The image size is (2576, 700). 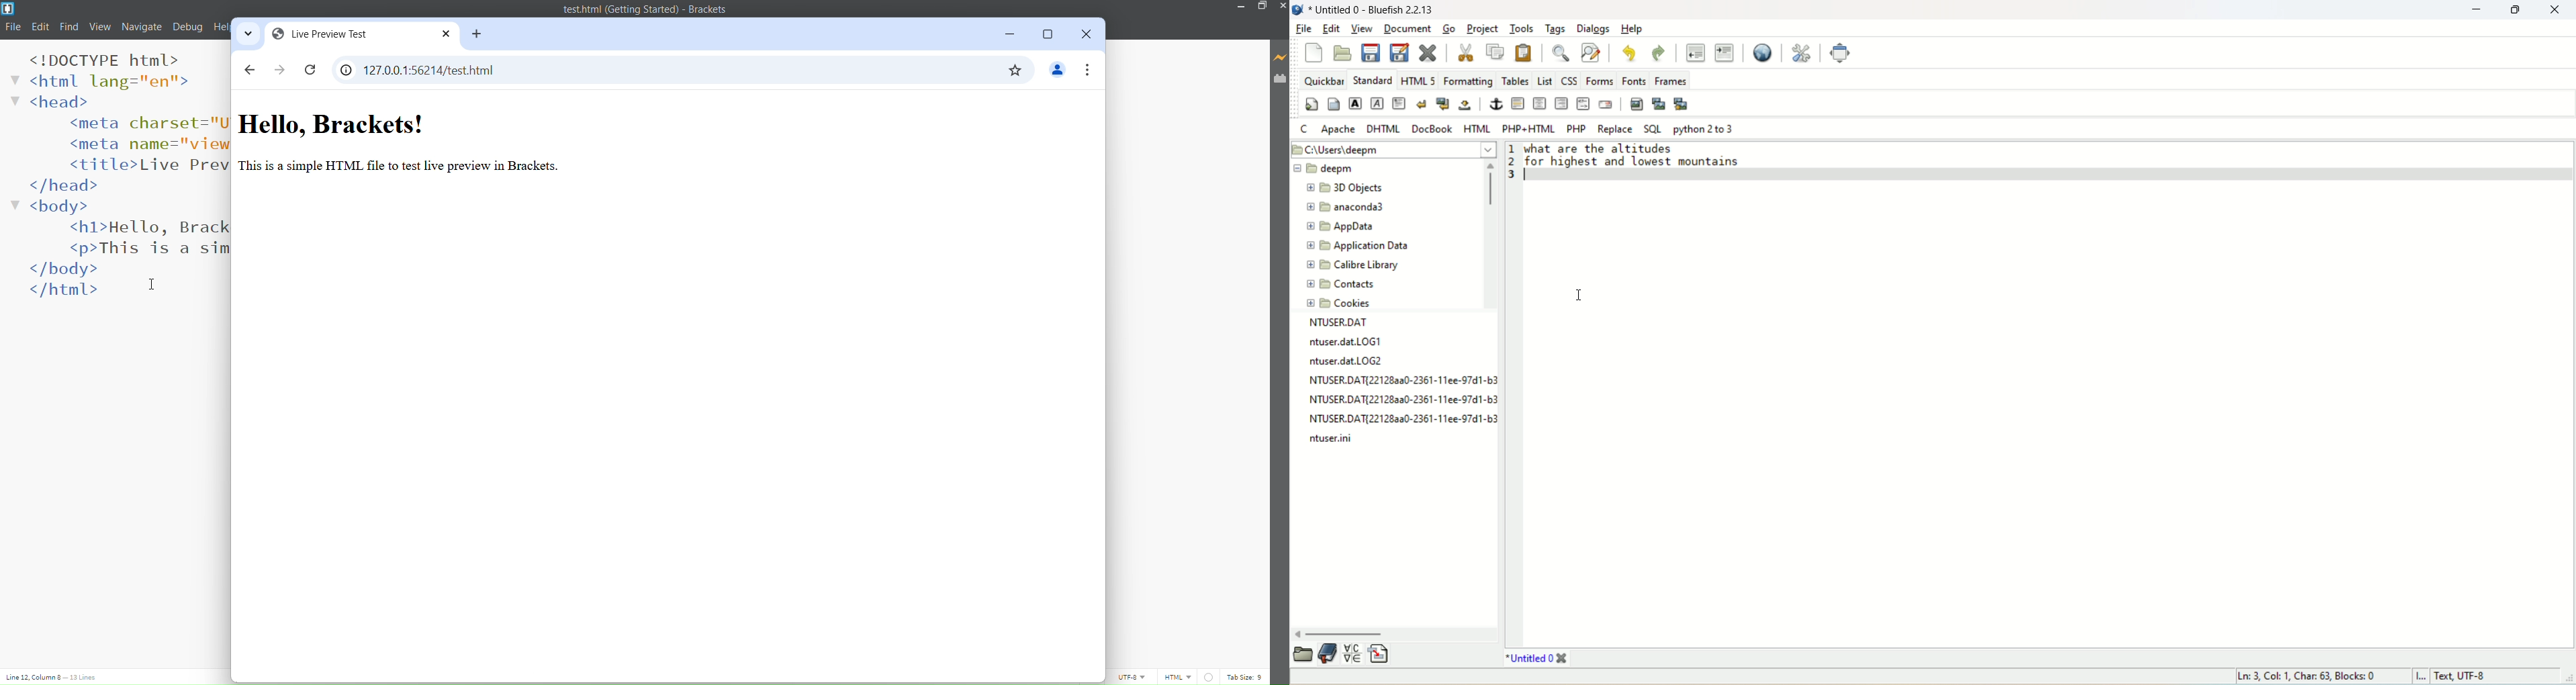 What do you see at coordinates (1591, 29) in the screenshot?
I see `dialogs` at bounding box center [1591, 29].